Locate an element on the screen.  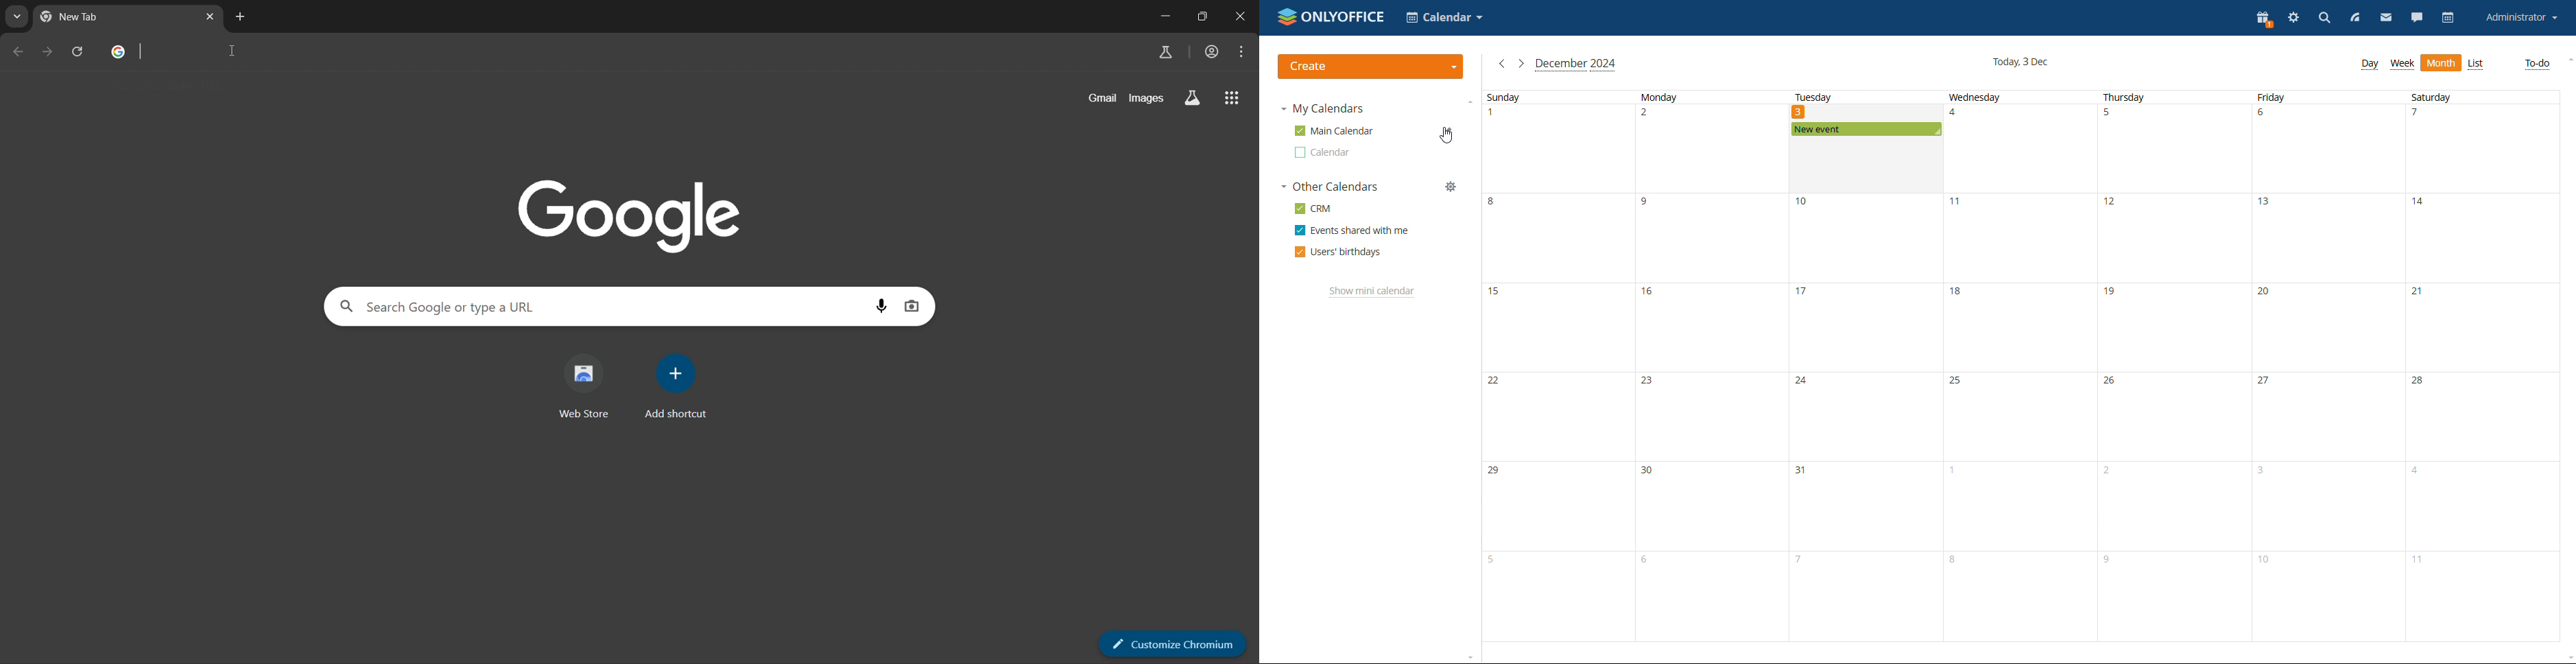
day view is located at coordinates (2370, 64).